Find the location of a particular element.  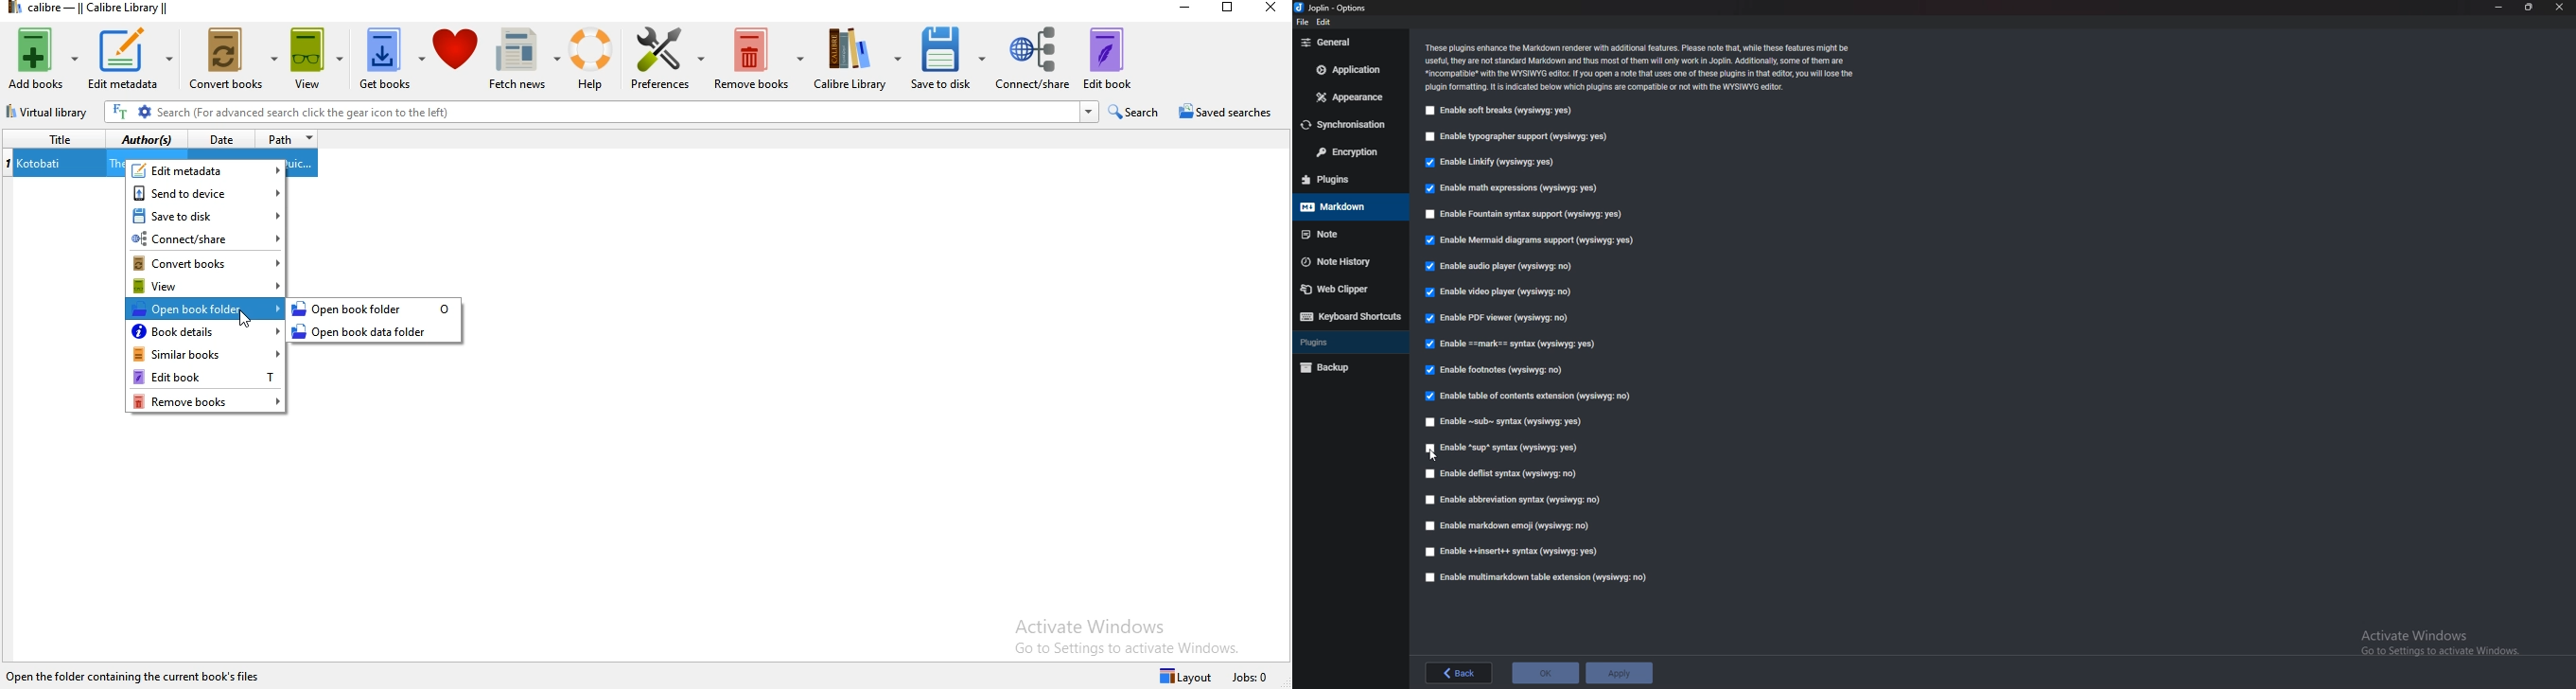

Enable typographer support (wysiwyg: yes) is located at coordinates (1521, 134).